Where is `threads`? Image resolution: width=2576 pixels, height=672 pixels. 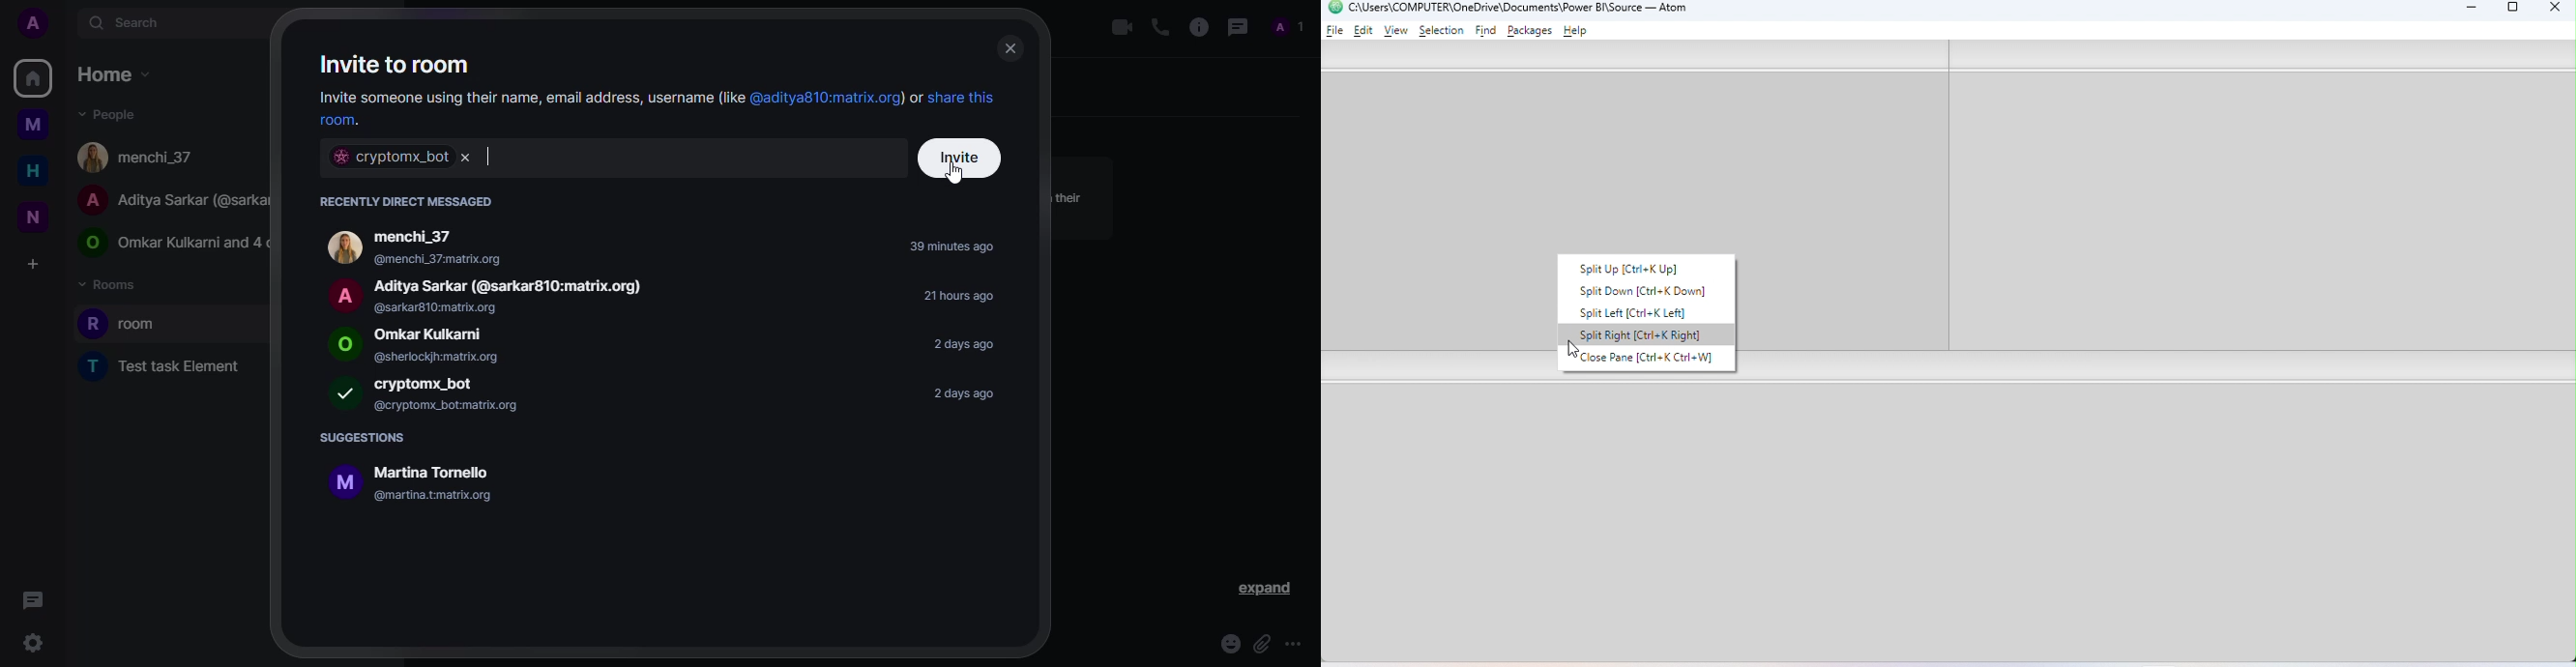 threads is located at coordinates (1239, 26).